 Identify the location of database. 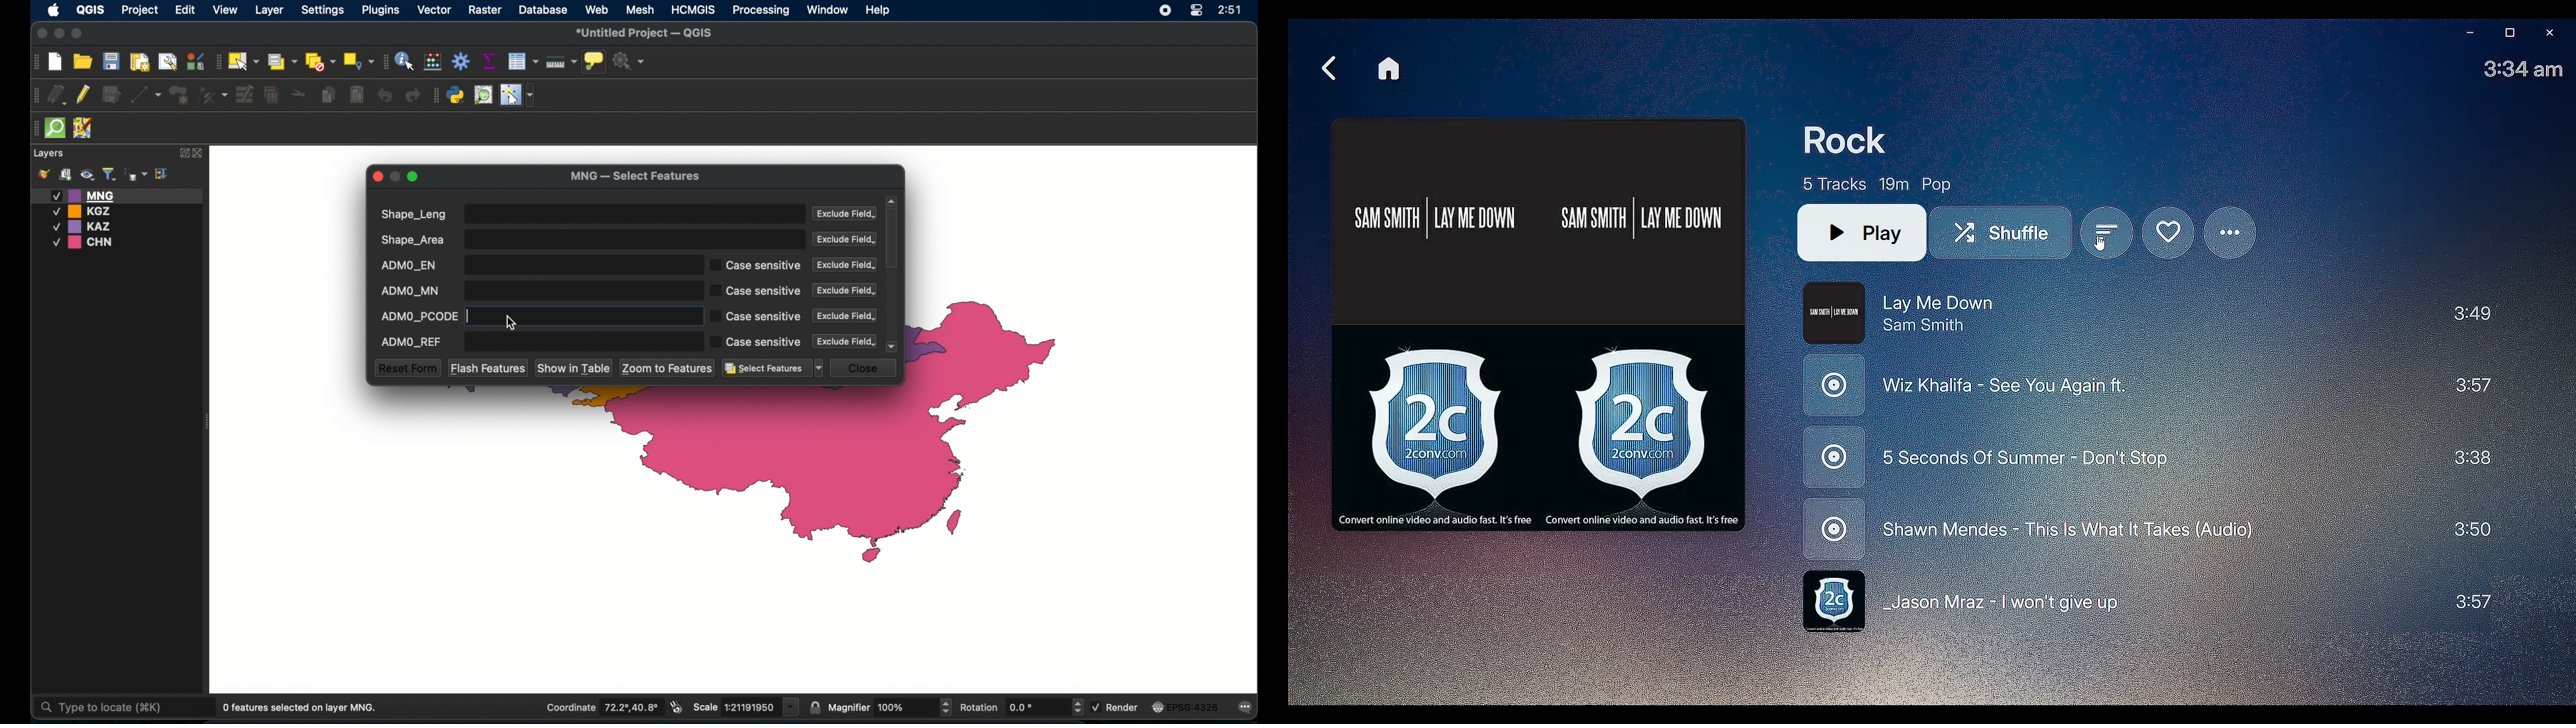
(543, 9).